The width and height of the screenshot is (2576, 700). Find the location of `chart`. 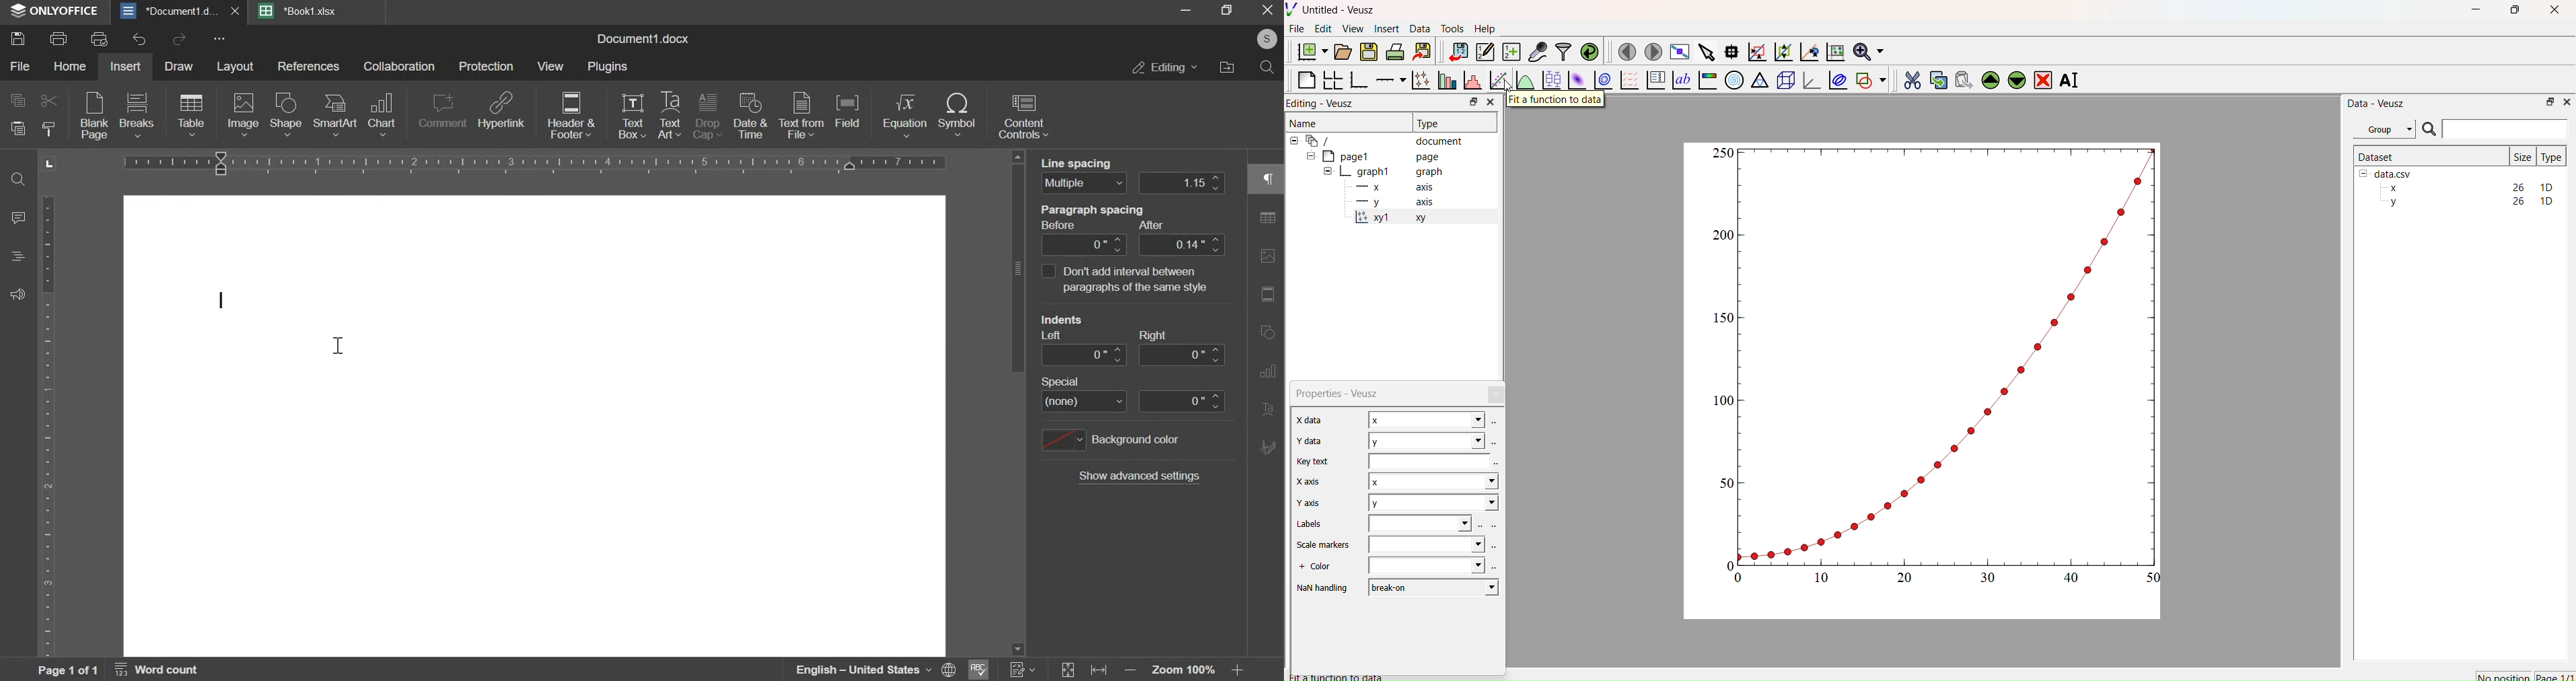

chart is located at coordinates (381, 114).